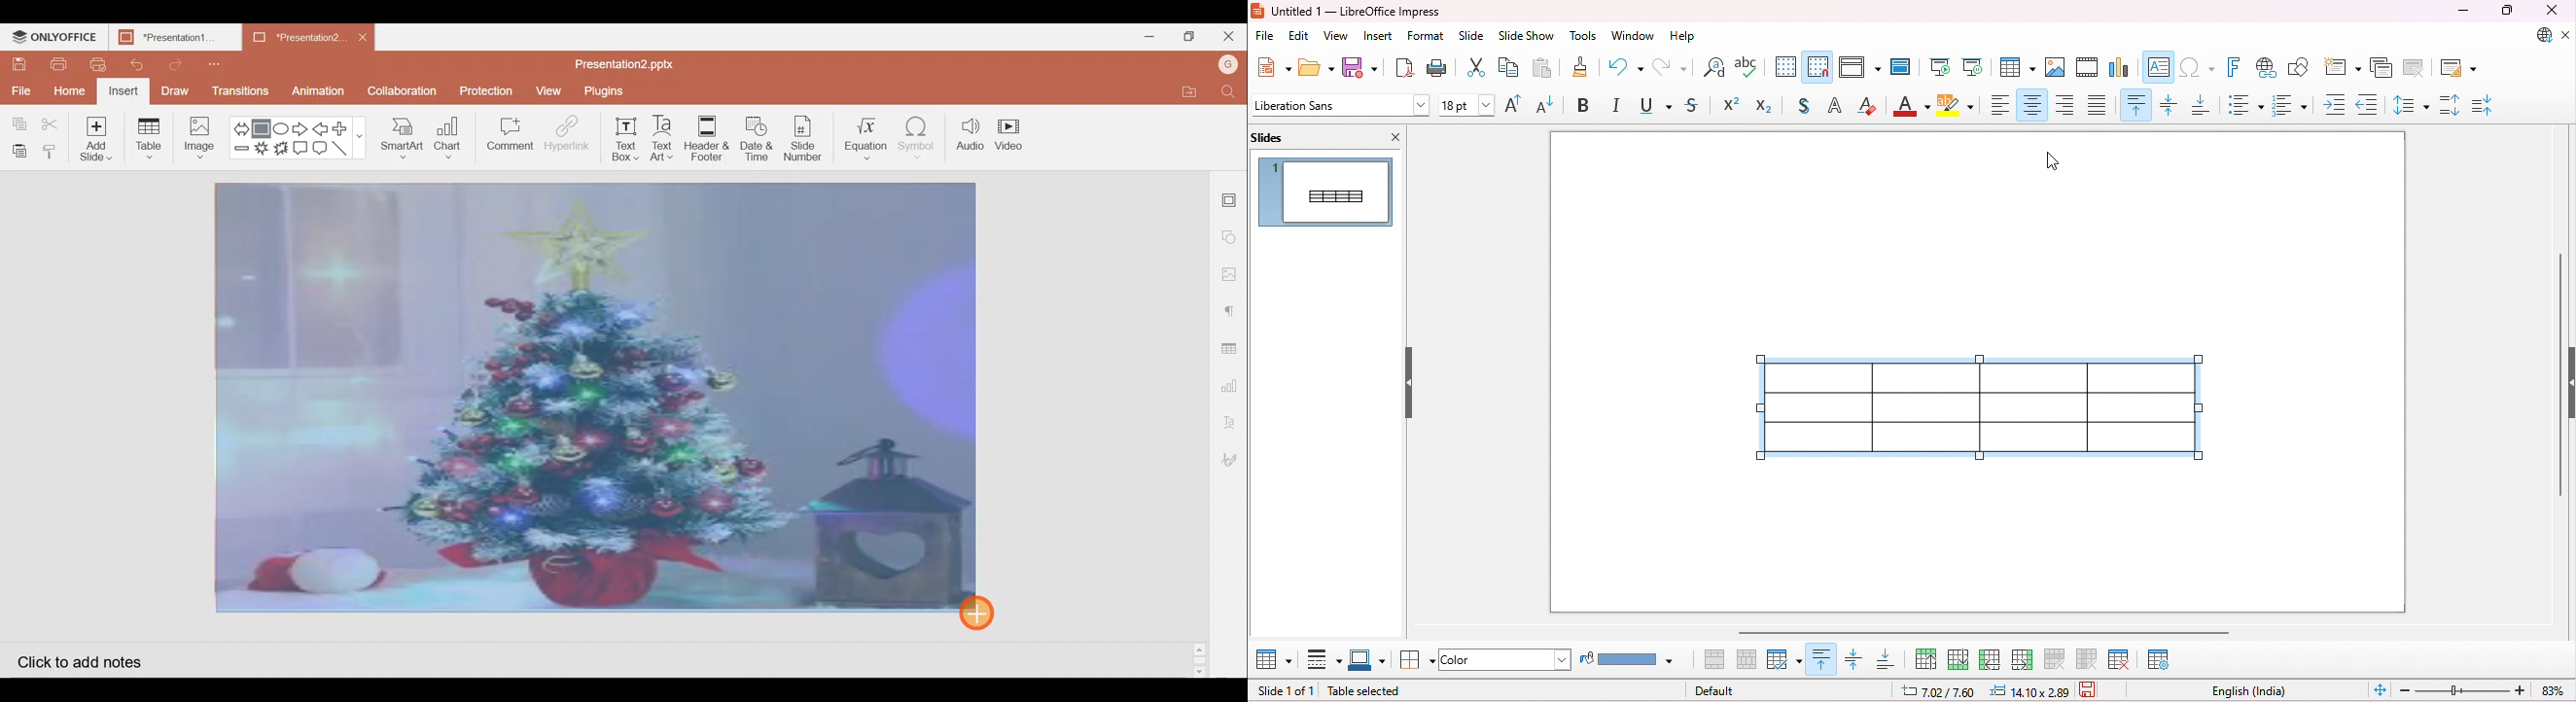  What do you see at coordinates (282, 125) in the screenshot?
I see `Ellipse` at bounding box center [282, 125].